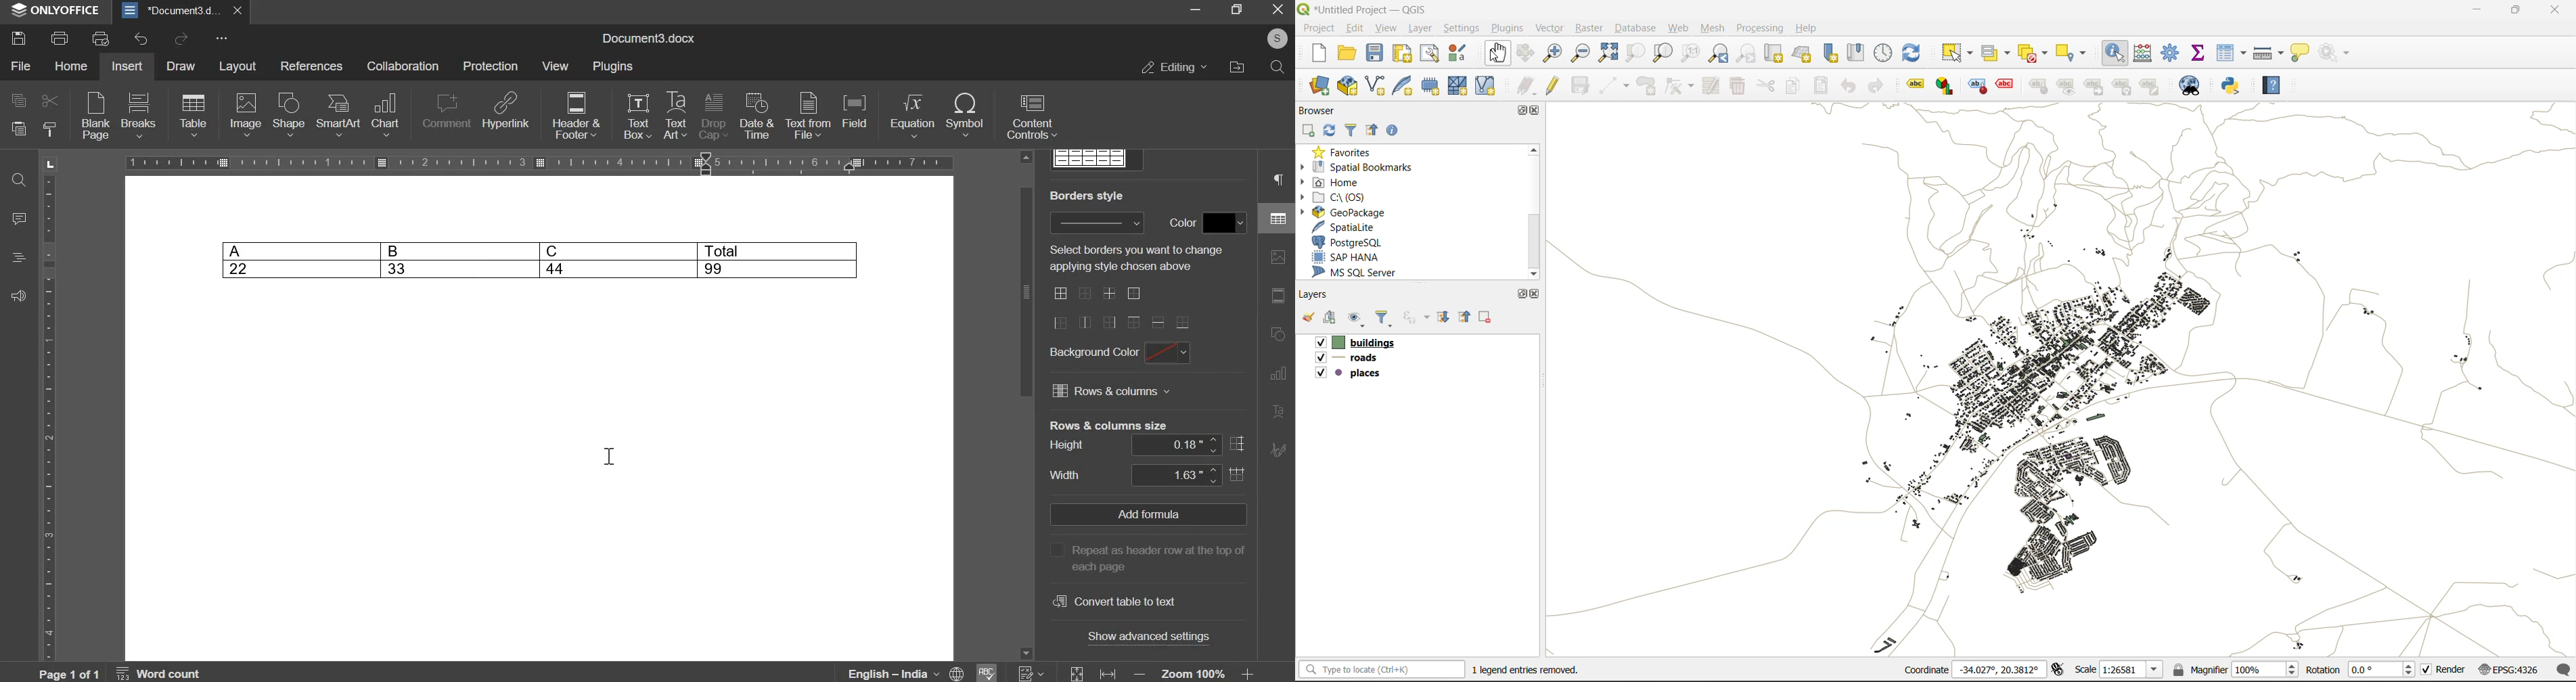  What do you see at coordinates (1379, 85) in the screenshot?
I see `new shapefile` at bounding box center [1379, 85].